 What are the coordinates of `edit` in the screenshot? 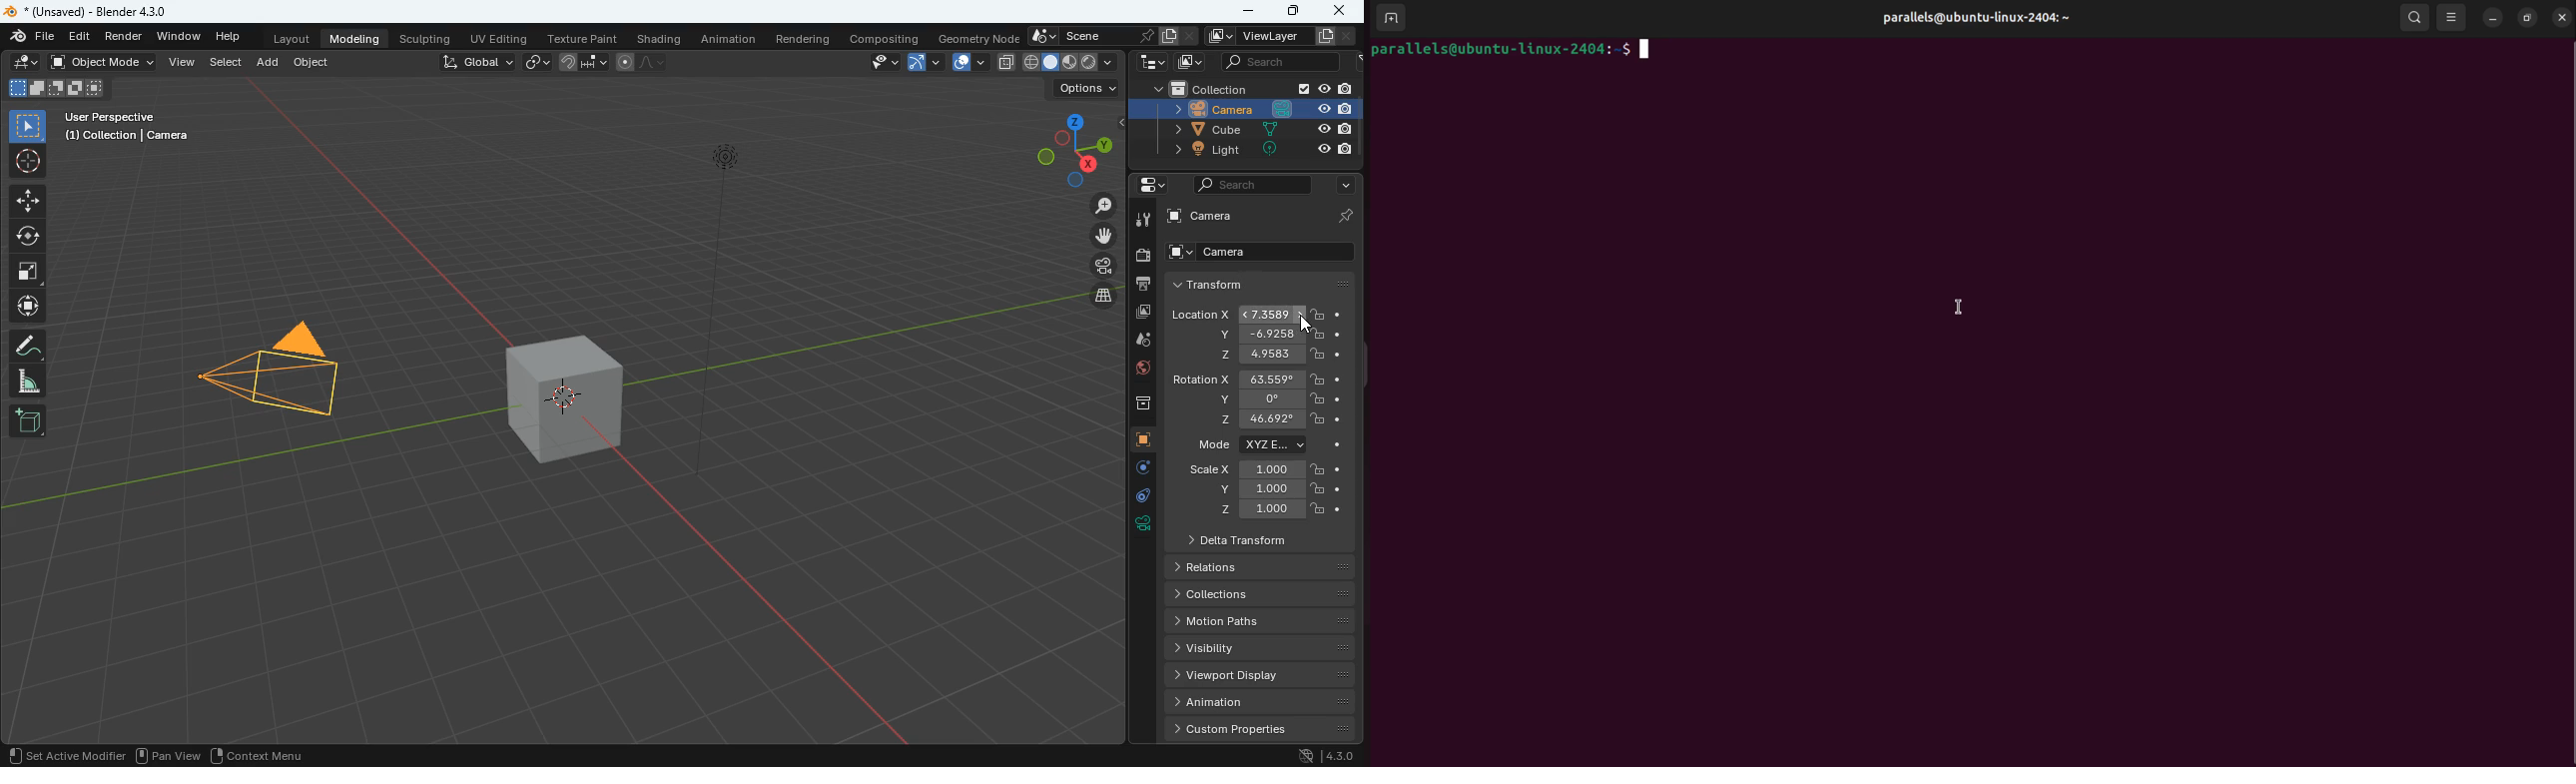 It's located at (80, 36).